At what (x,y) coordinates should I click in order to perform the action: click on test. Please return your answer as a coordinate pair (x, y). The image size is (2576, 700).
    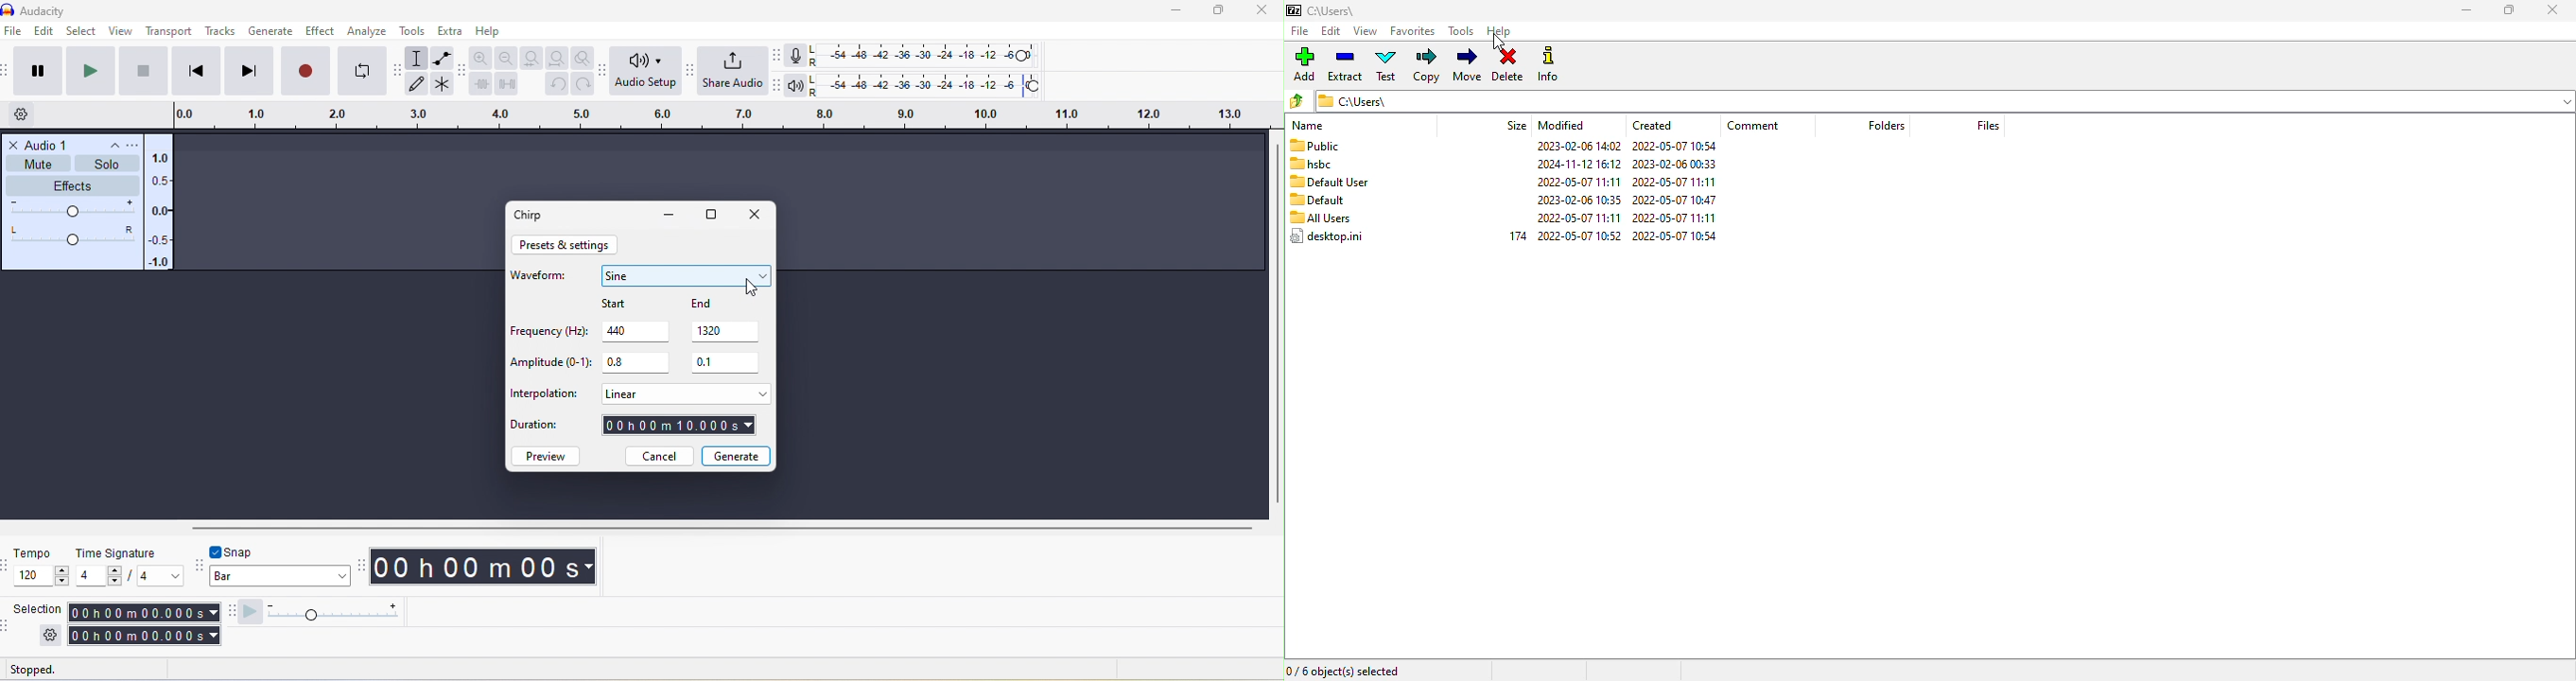
    Looking at the image, I should click on (1386, 64).